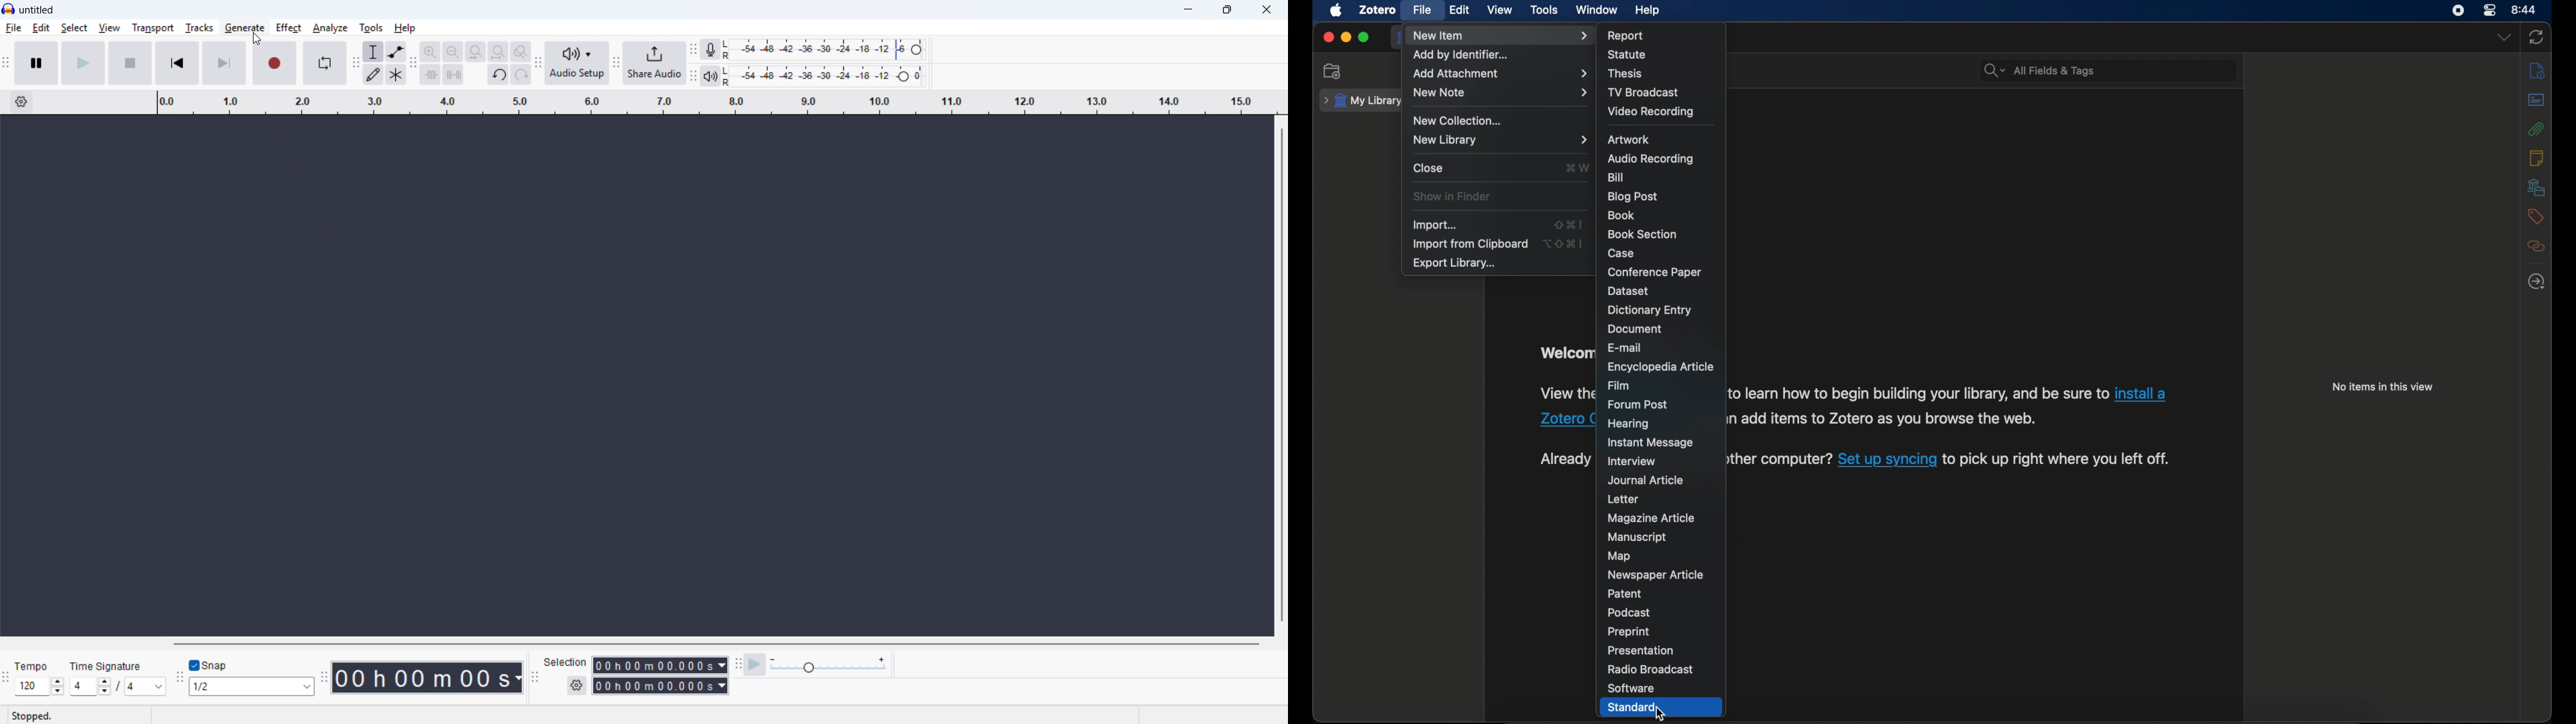 The height and width of the screenshot is (728, 2576). What do you see at coordinates (2536, 247) in the screenshot?
I see `related` at bounding box center [2536, 247].